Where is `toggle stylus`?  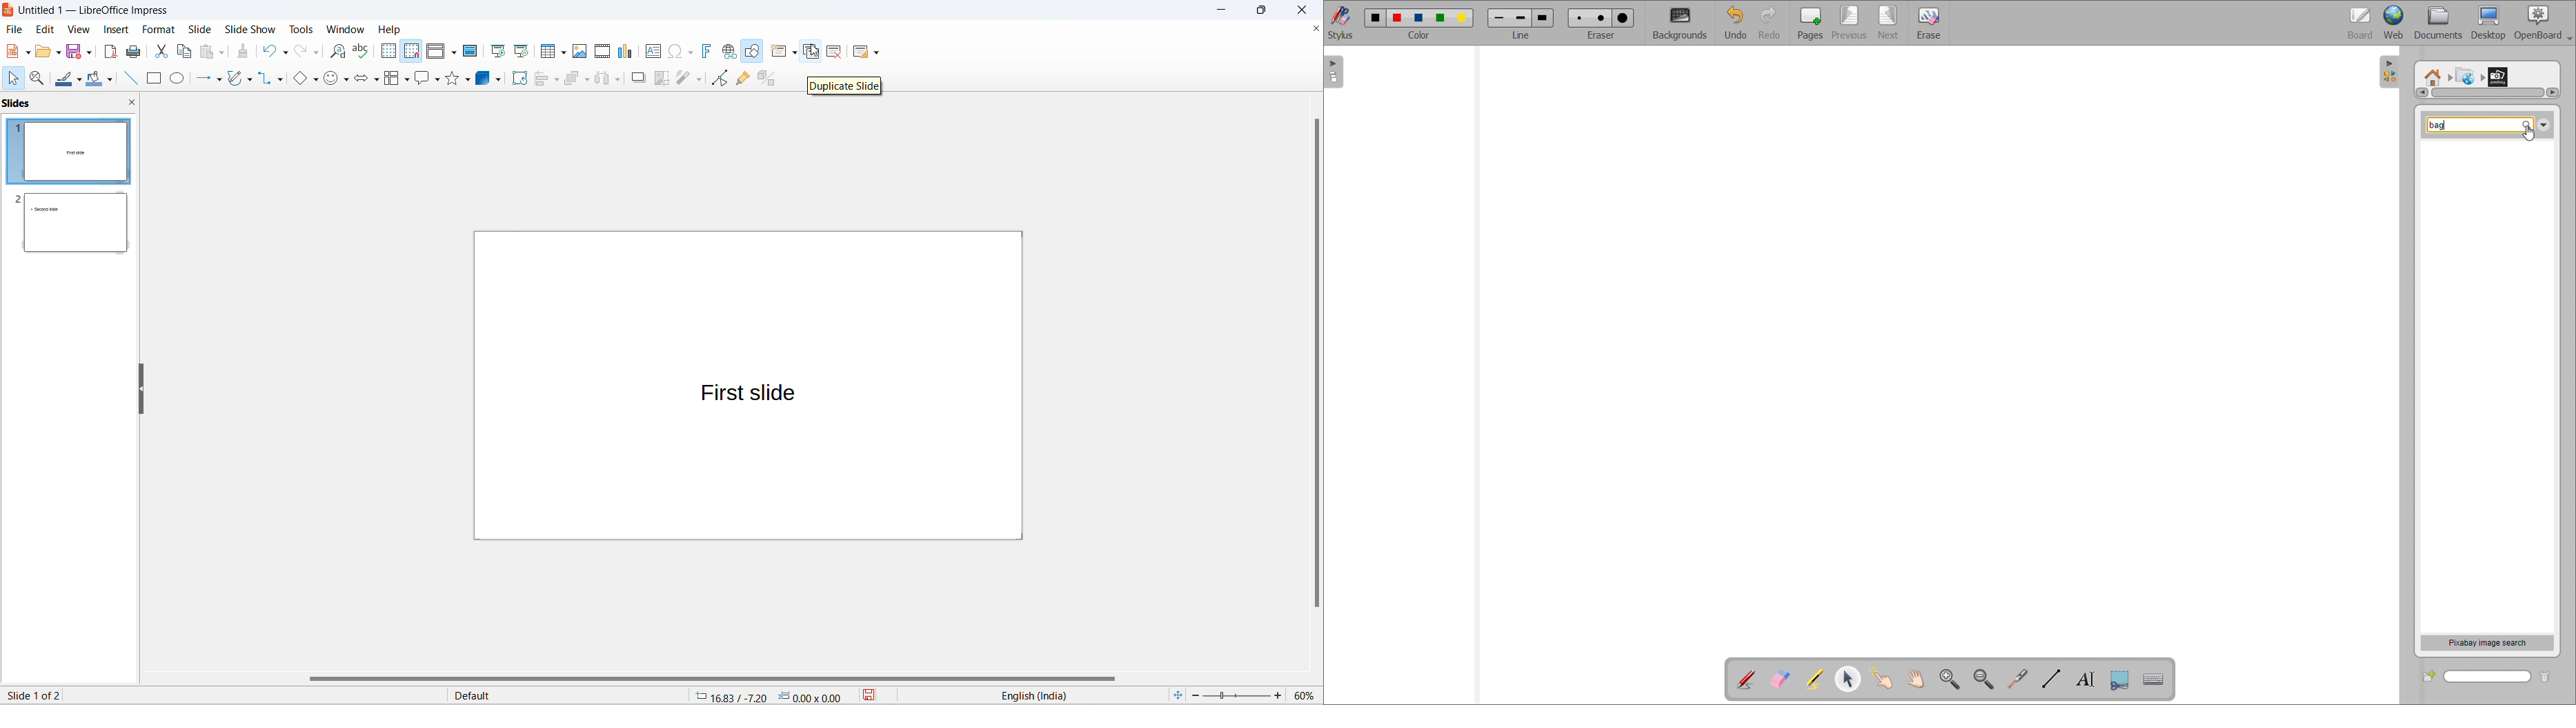
toggle stylus is located at coordinates (1340, 22).